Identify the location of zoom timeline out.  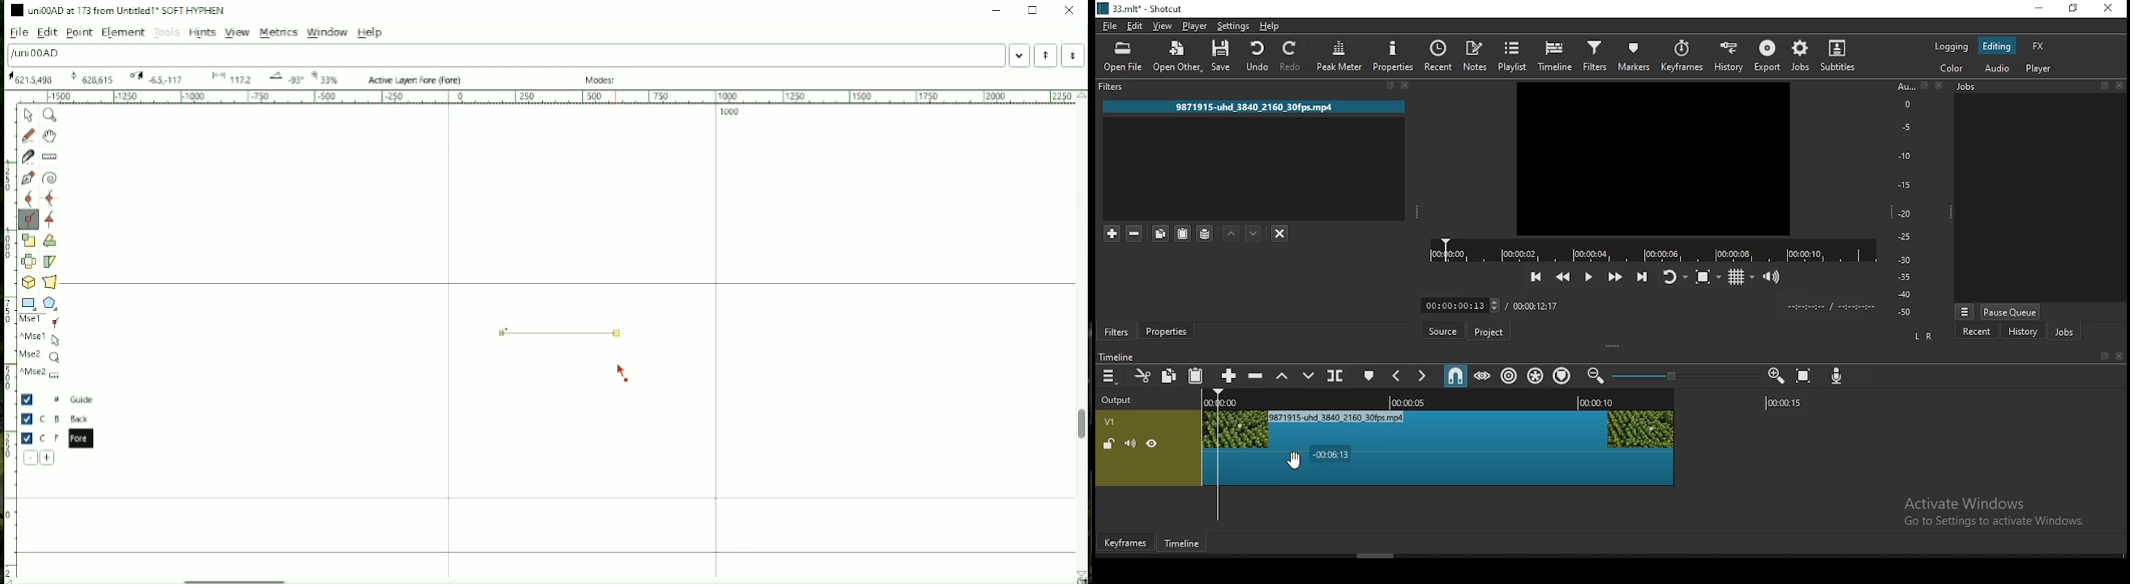
(1593, 376).